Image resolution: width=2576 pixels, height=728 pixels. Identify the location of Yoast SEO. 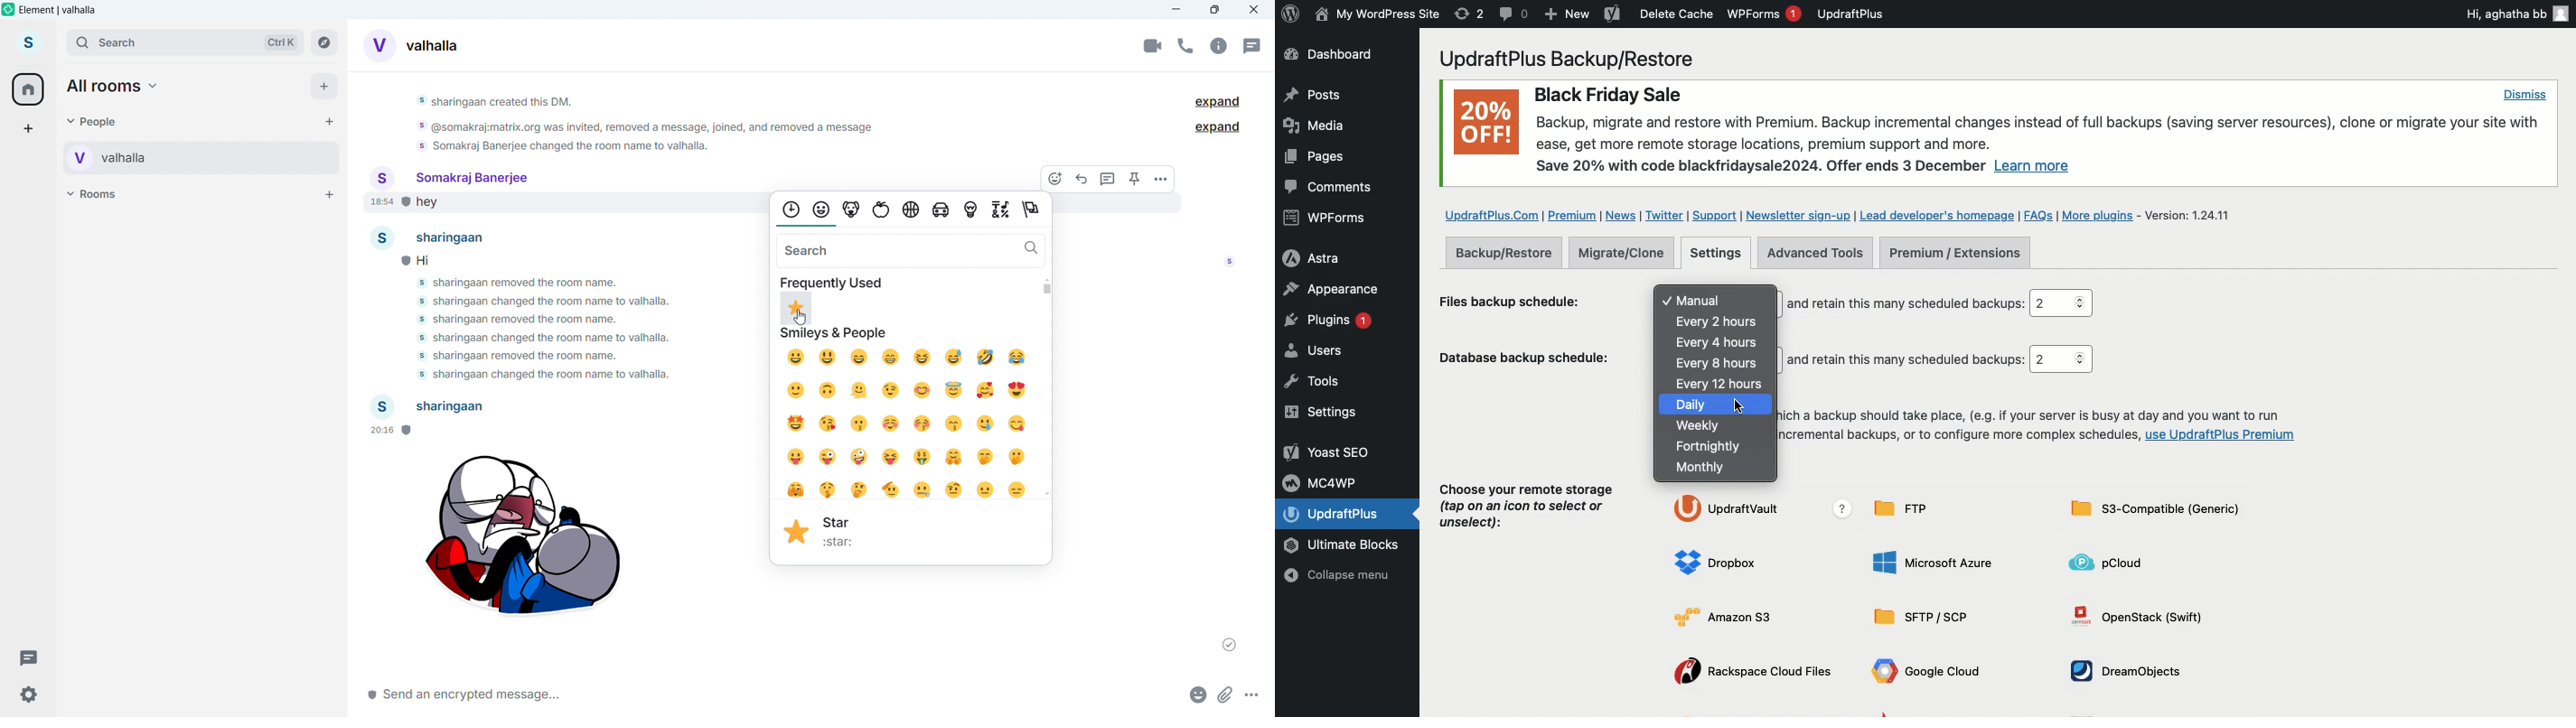
(1329, 452).